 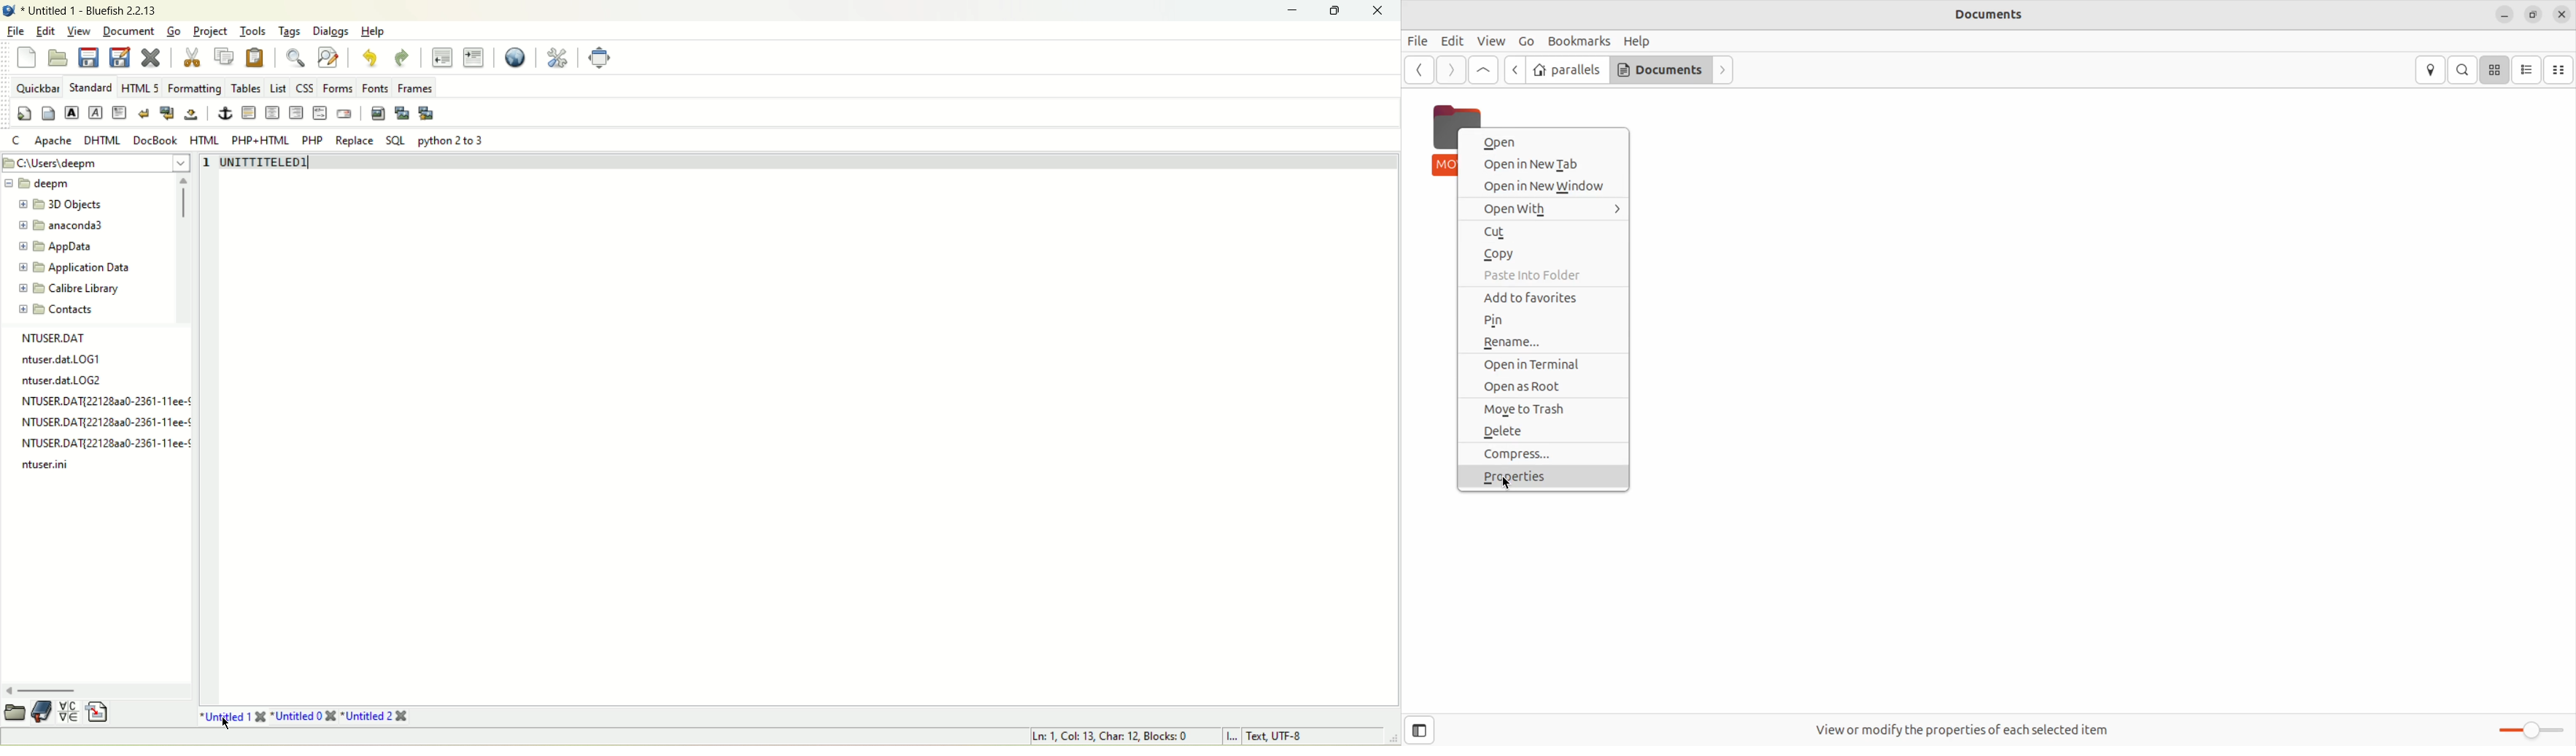 I want to click on Bookmarks, so click(x=1577, y=40).